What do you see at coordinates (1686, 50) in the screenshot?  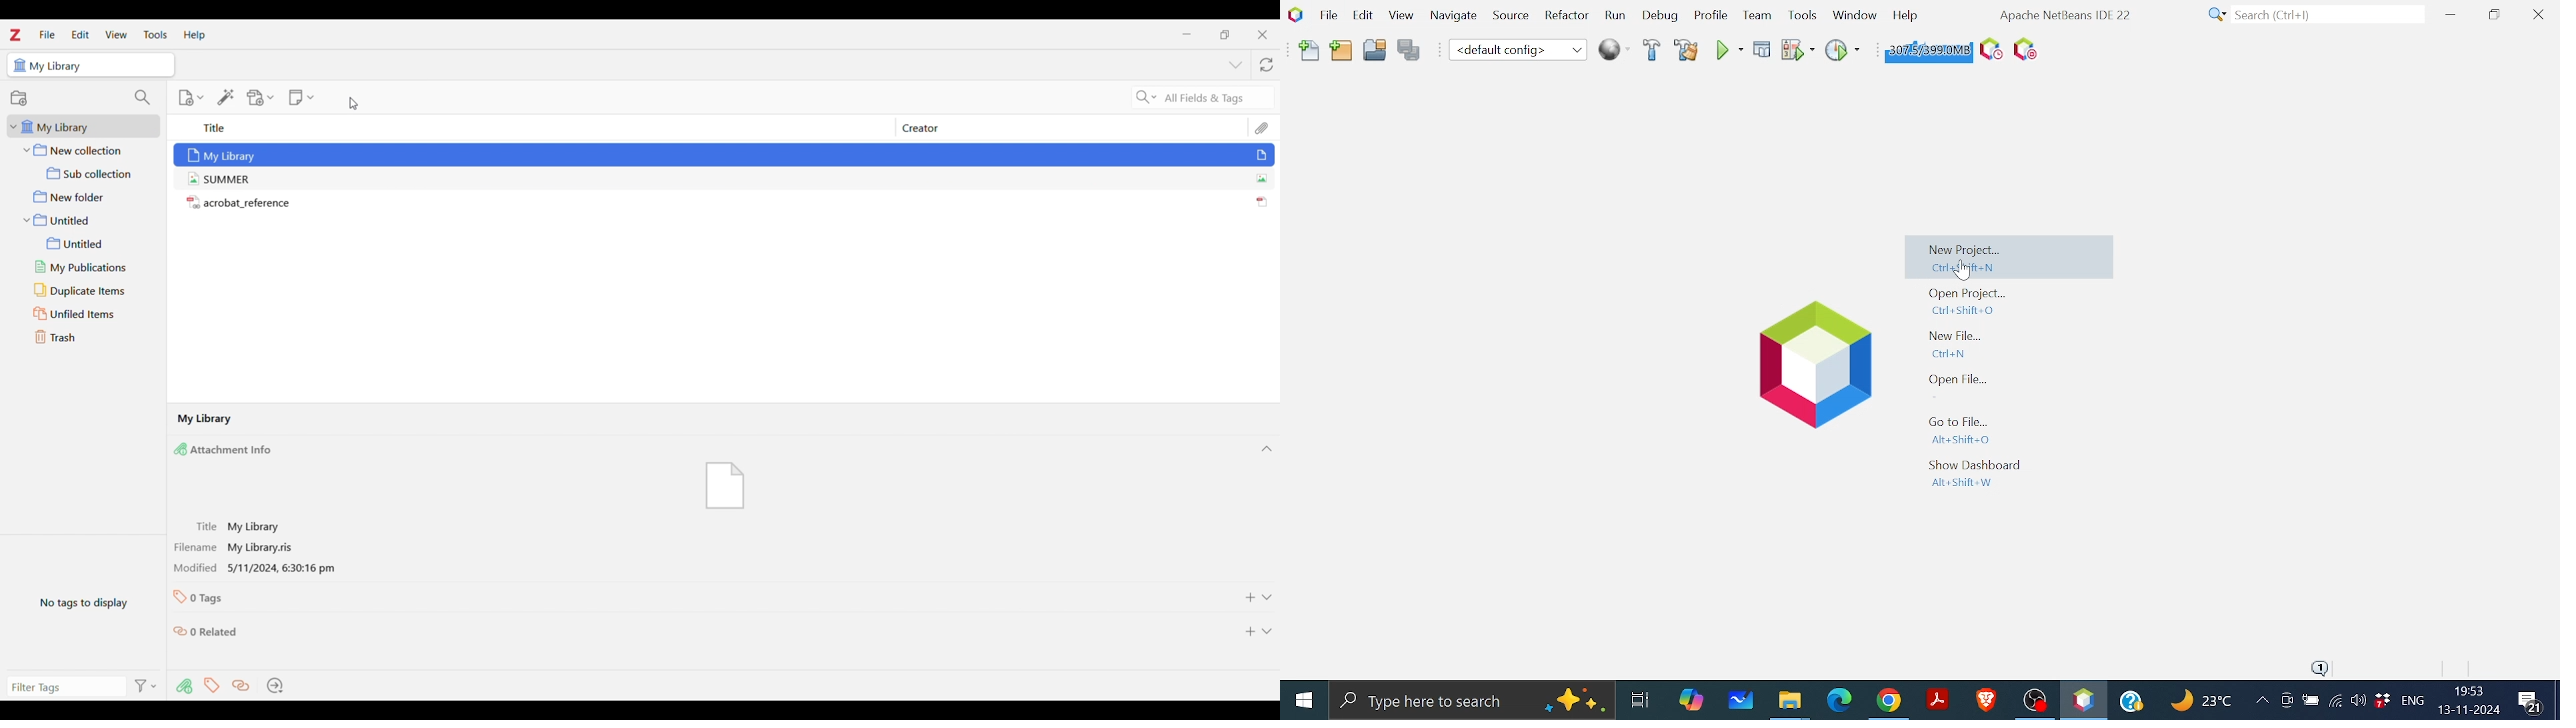 I see `Clean and build` at bounding box center [1686, 50].